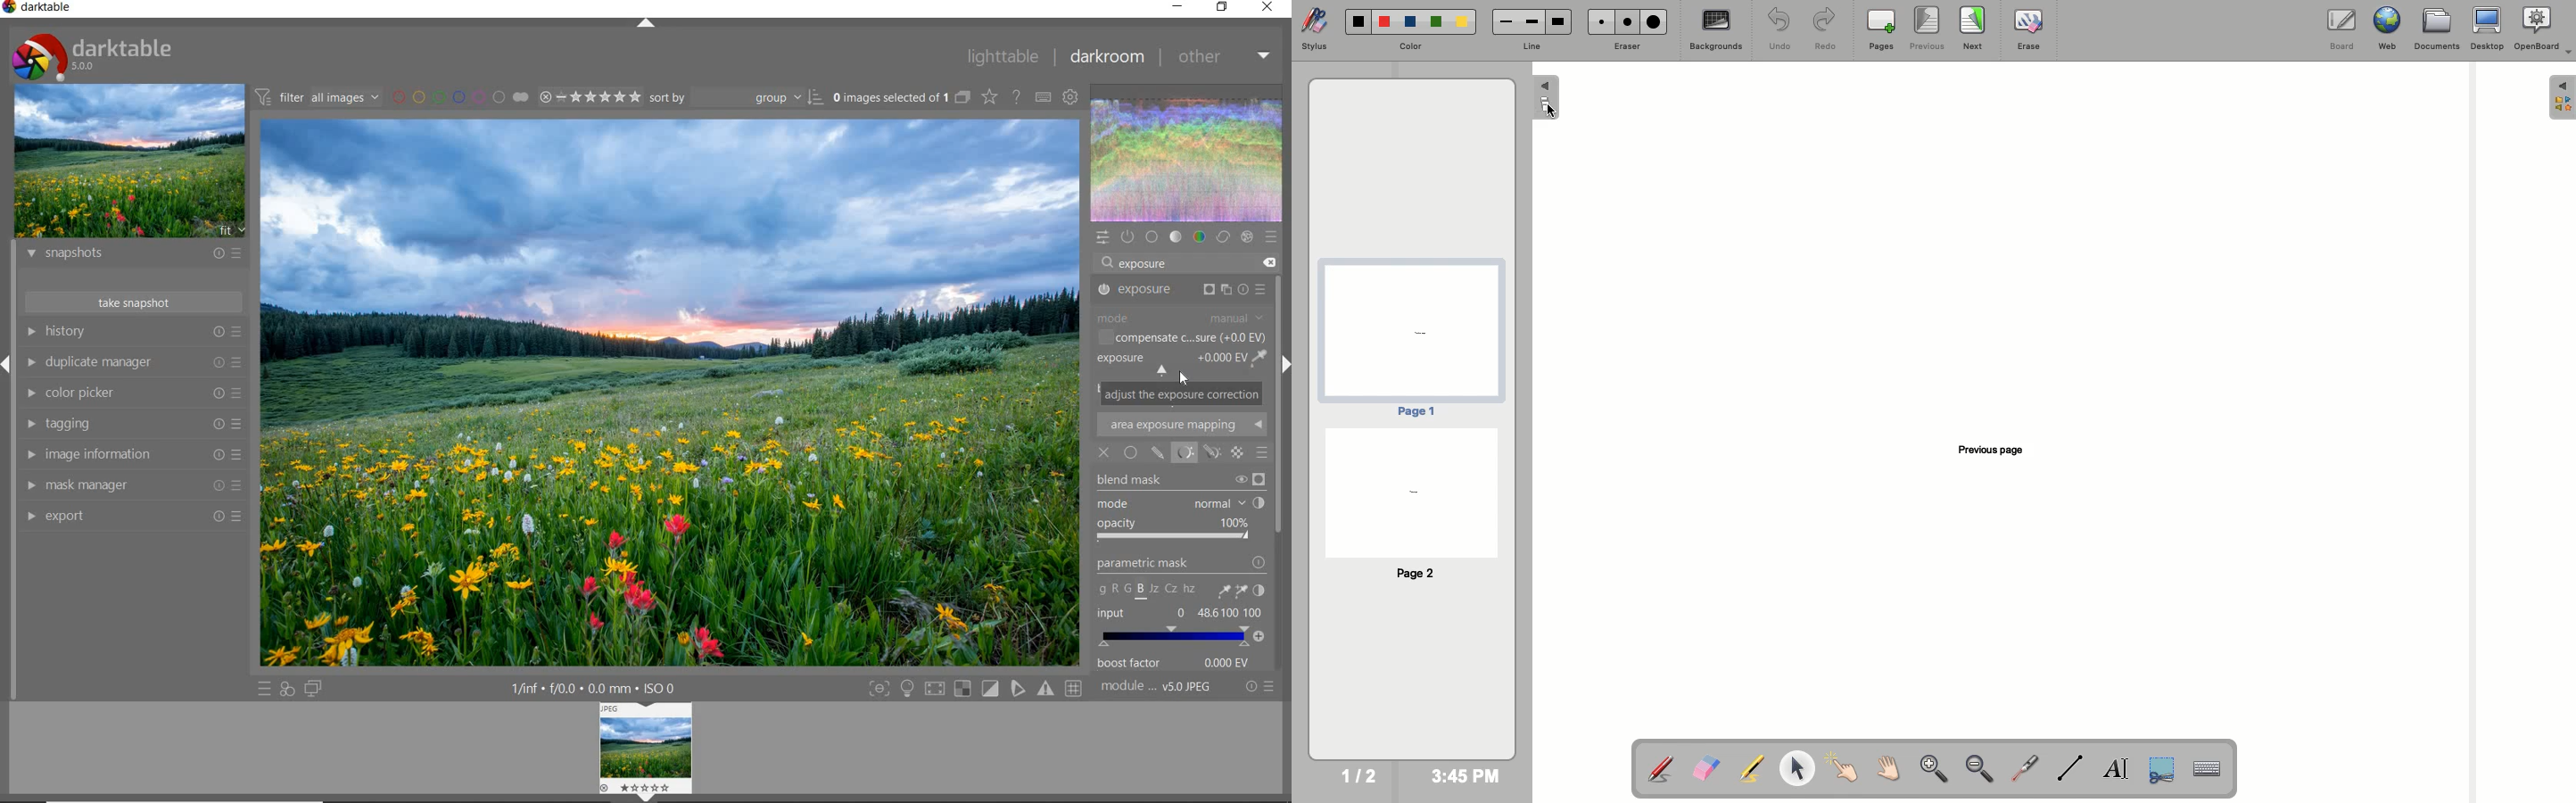 The height and width of the screenshot is (812, 2576). What do you see at coordinates (1180, 664) in the screenshot?
I see `boost factor` at bounding box center [1180, 664].